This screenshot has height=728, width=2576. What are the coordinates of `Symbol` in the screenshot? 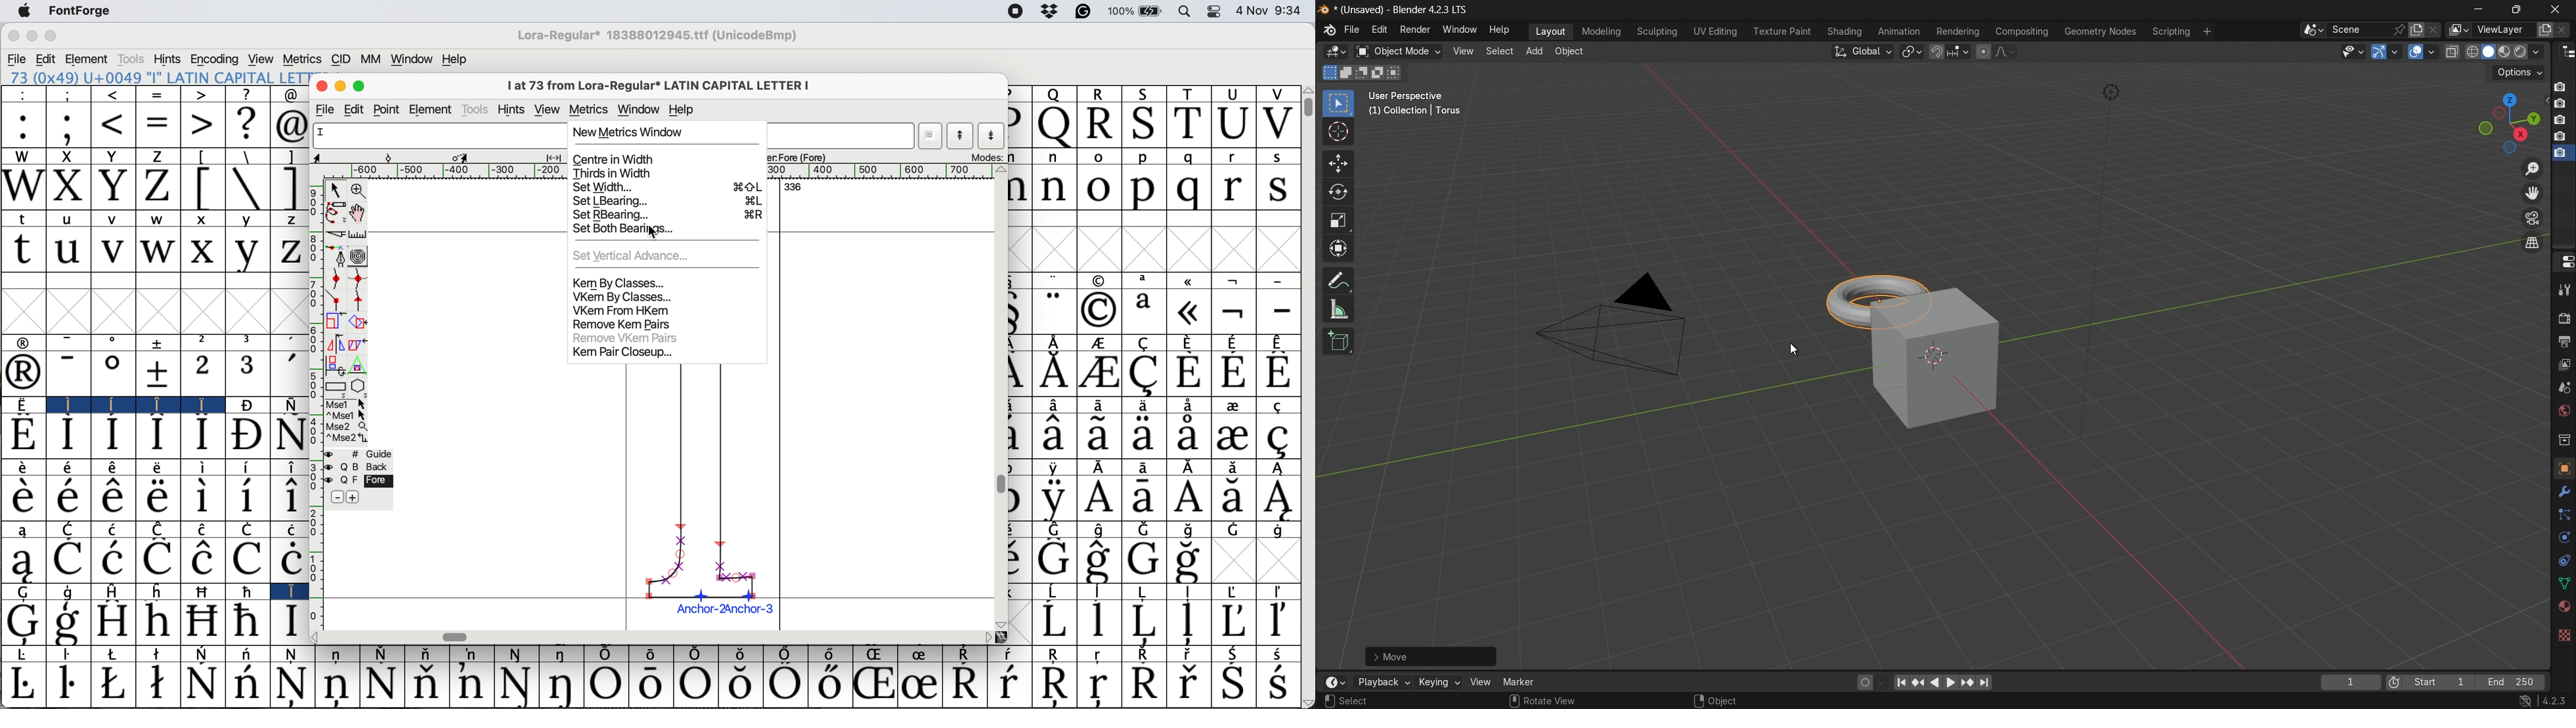 It's located at (115, 654).